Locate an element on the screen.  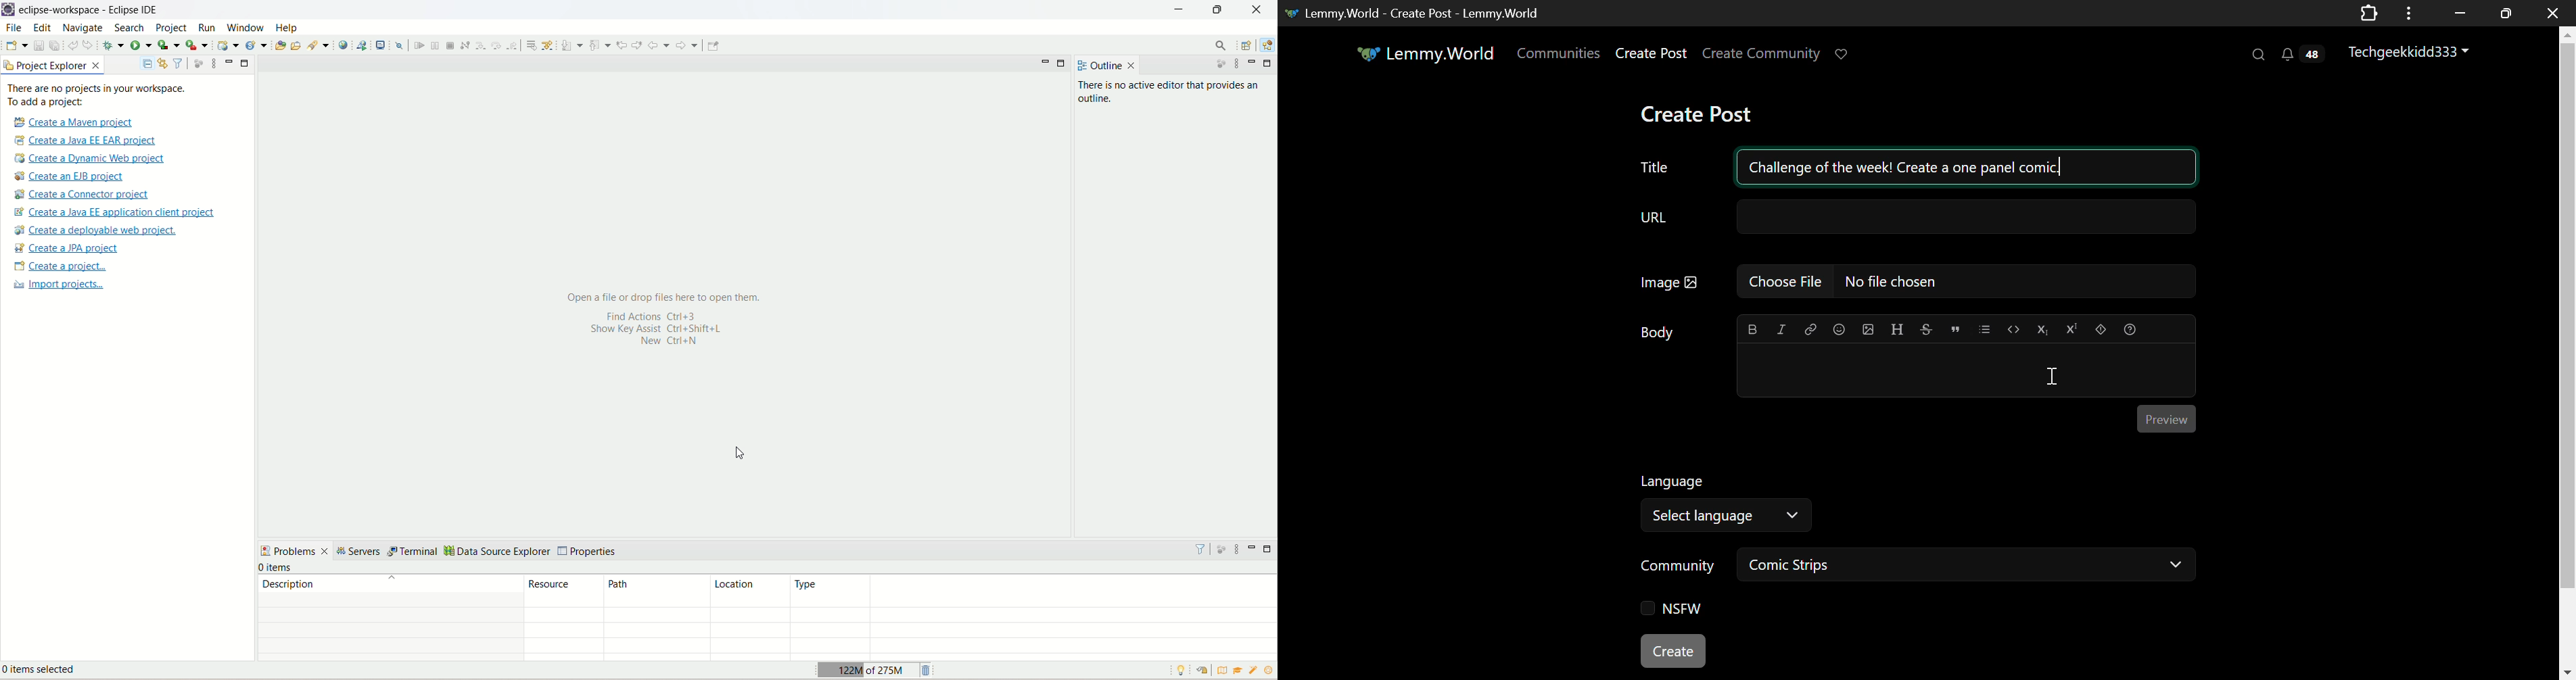
Preview is located at coordinates (2167, 418).